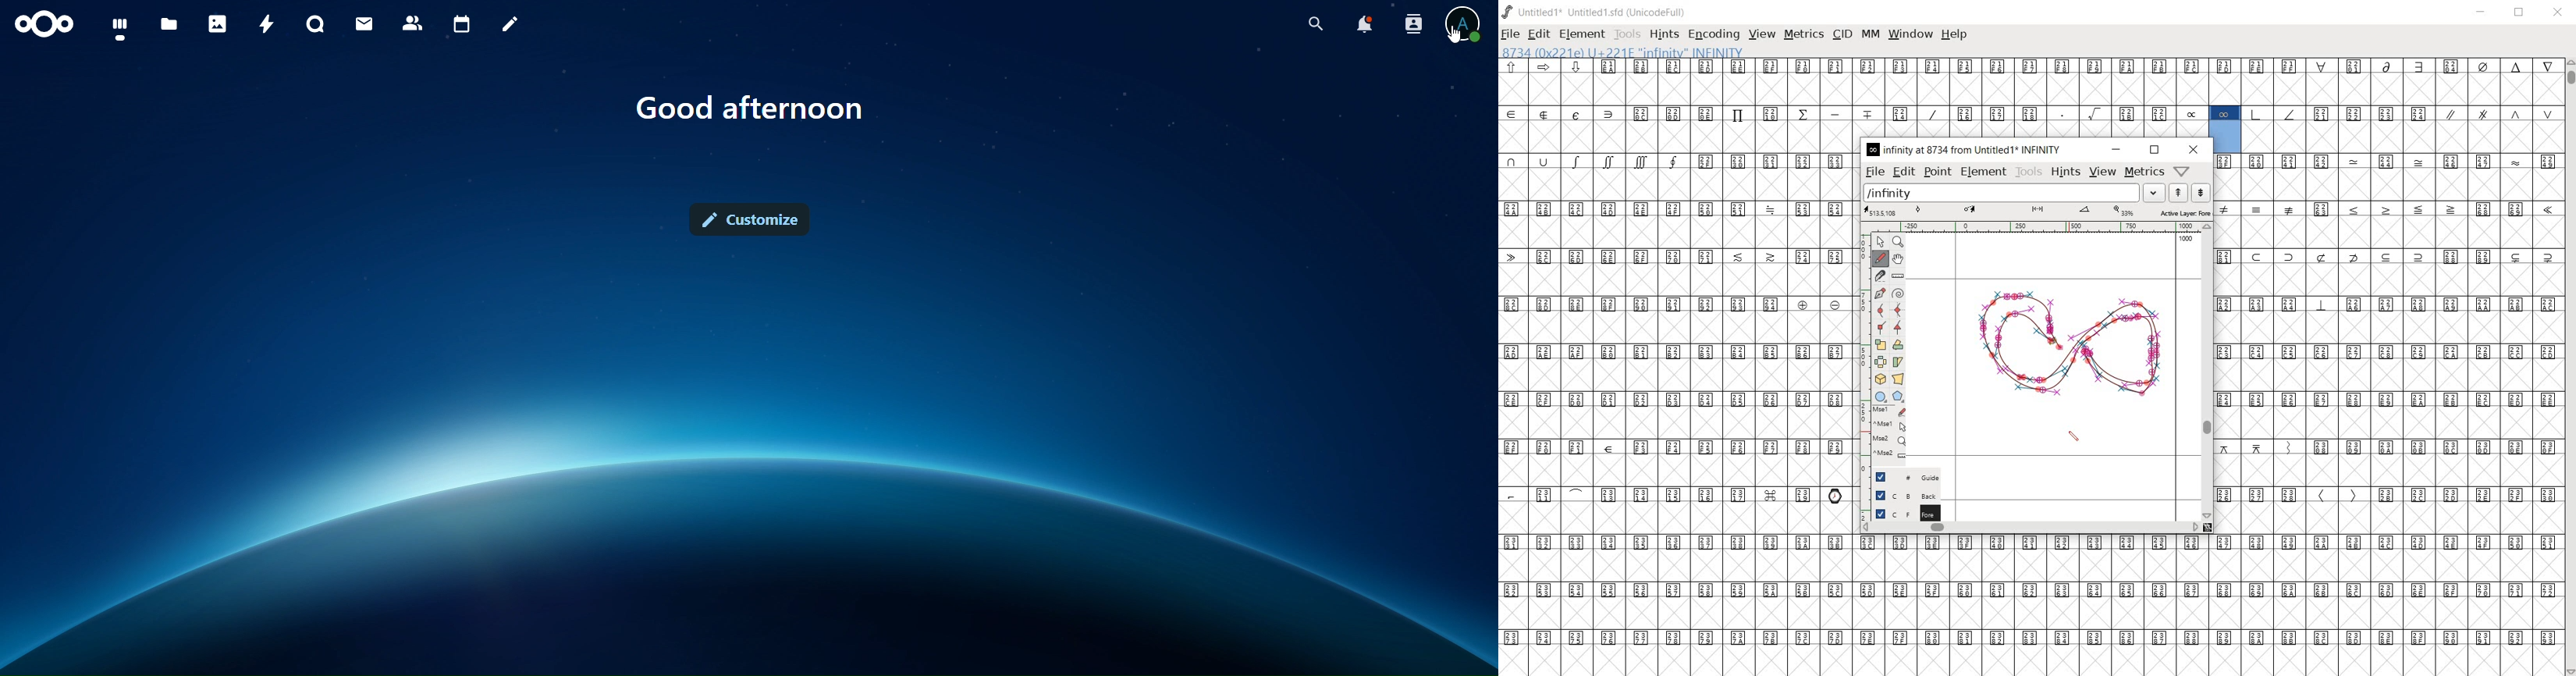  Describe the element at coordinates (2189, 113) in the screenshot. I see `symbols` at that location.